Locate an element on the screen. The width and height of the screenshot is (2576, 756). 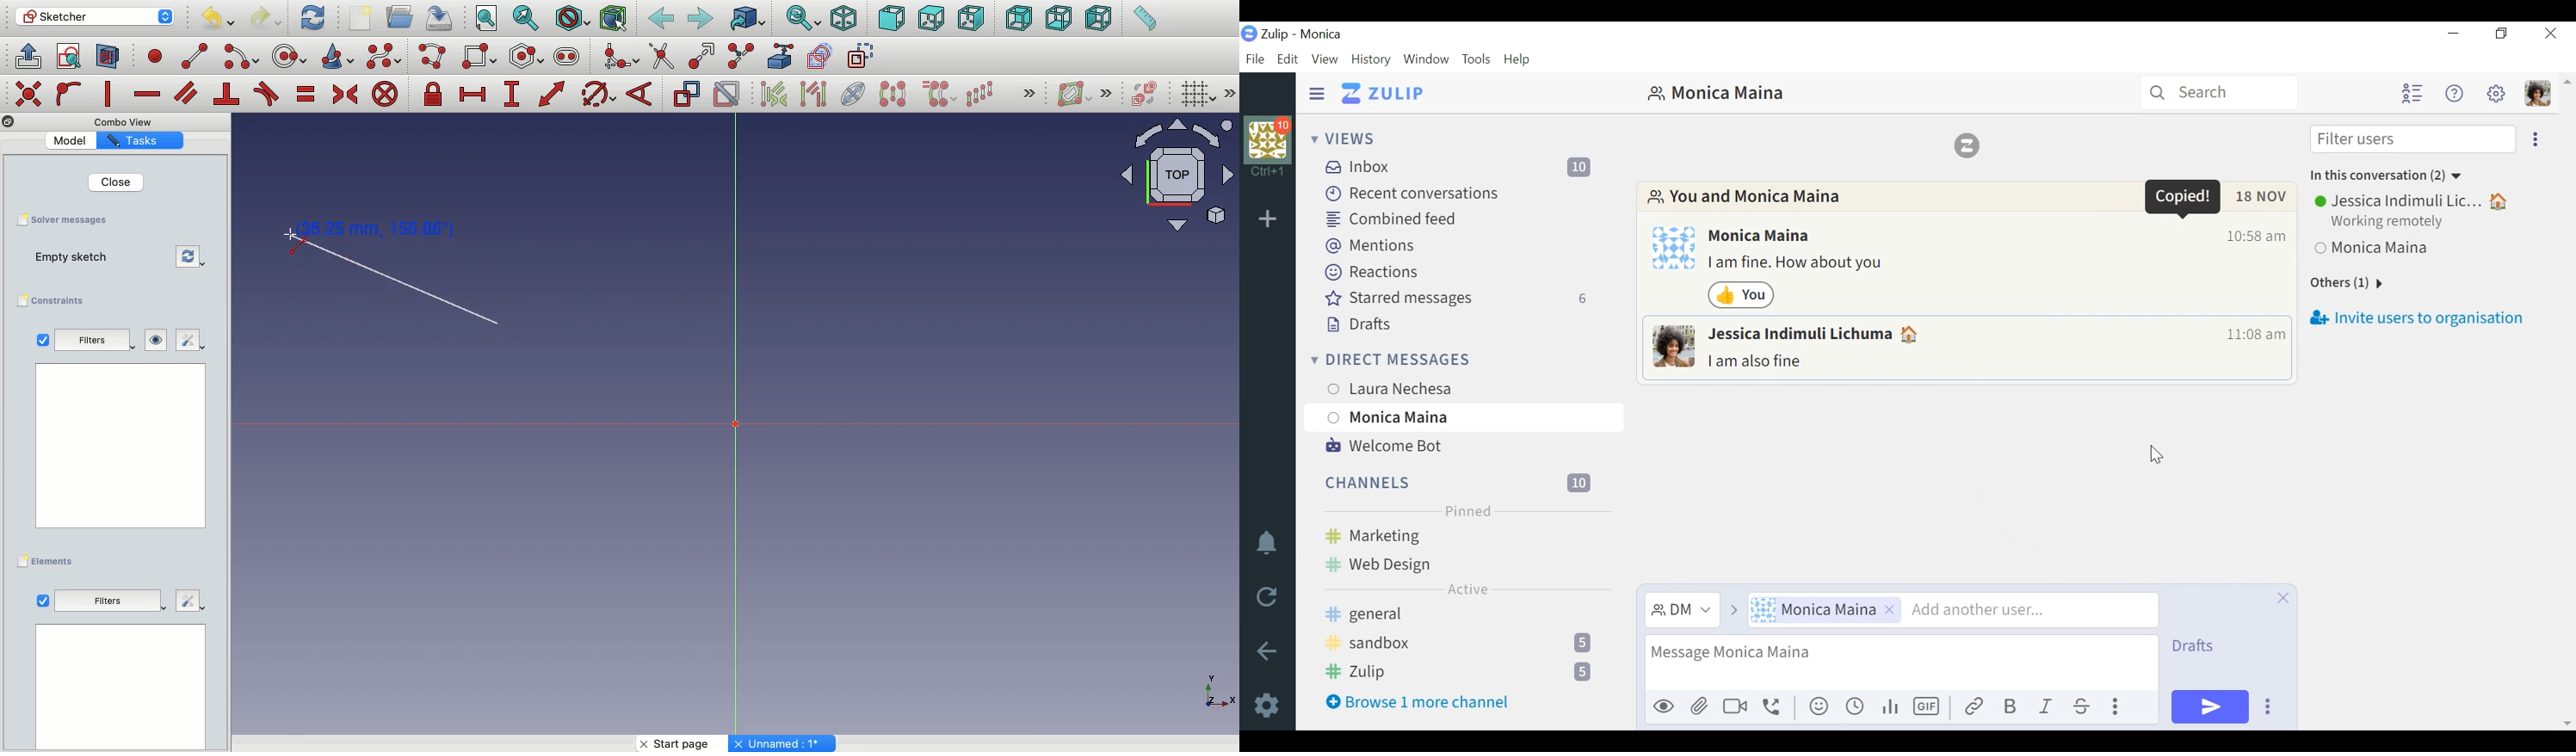
Go to Home View is located at coordinates (1383, 93).